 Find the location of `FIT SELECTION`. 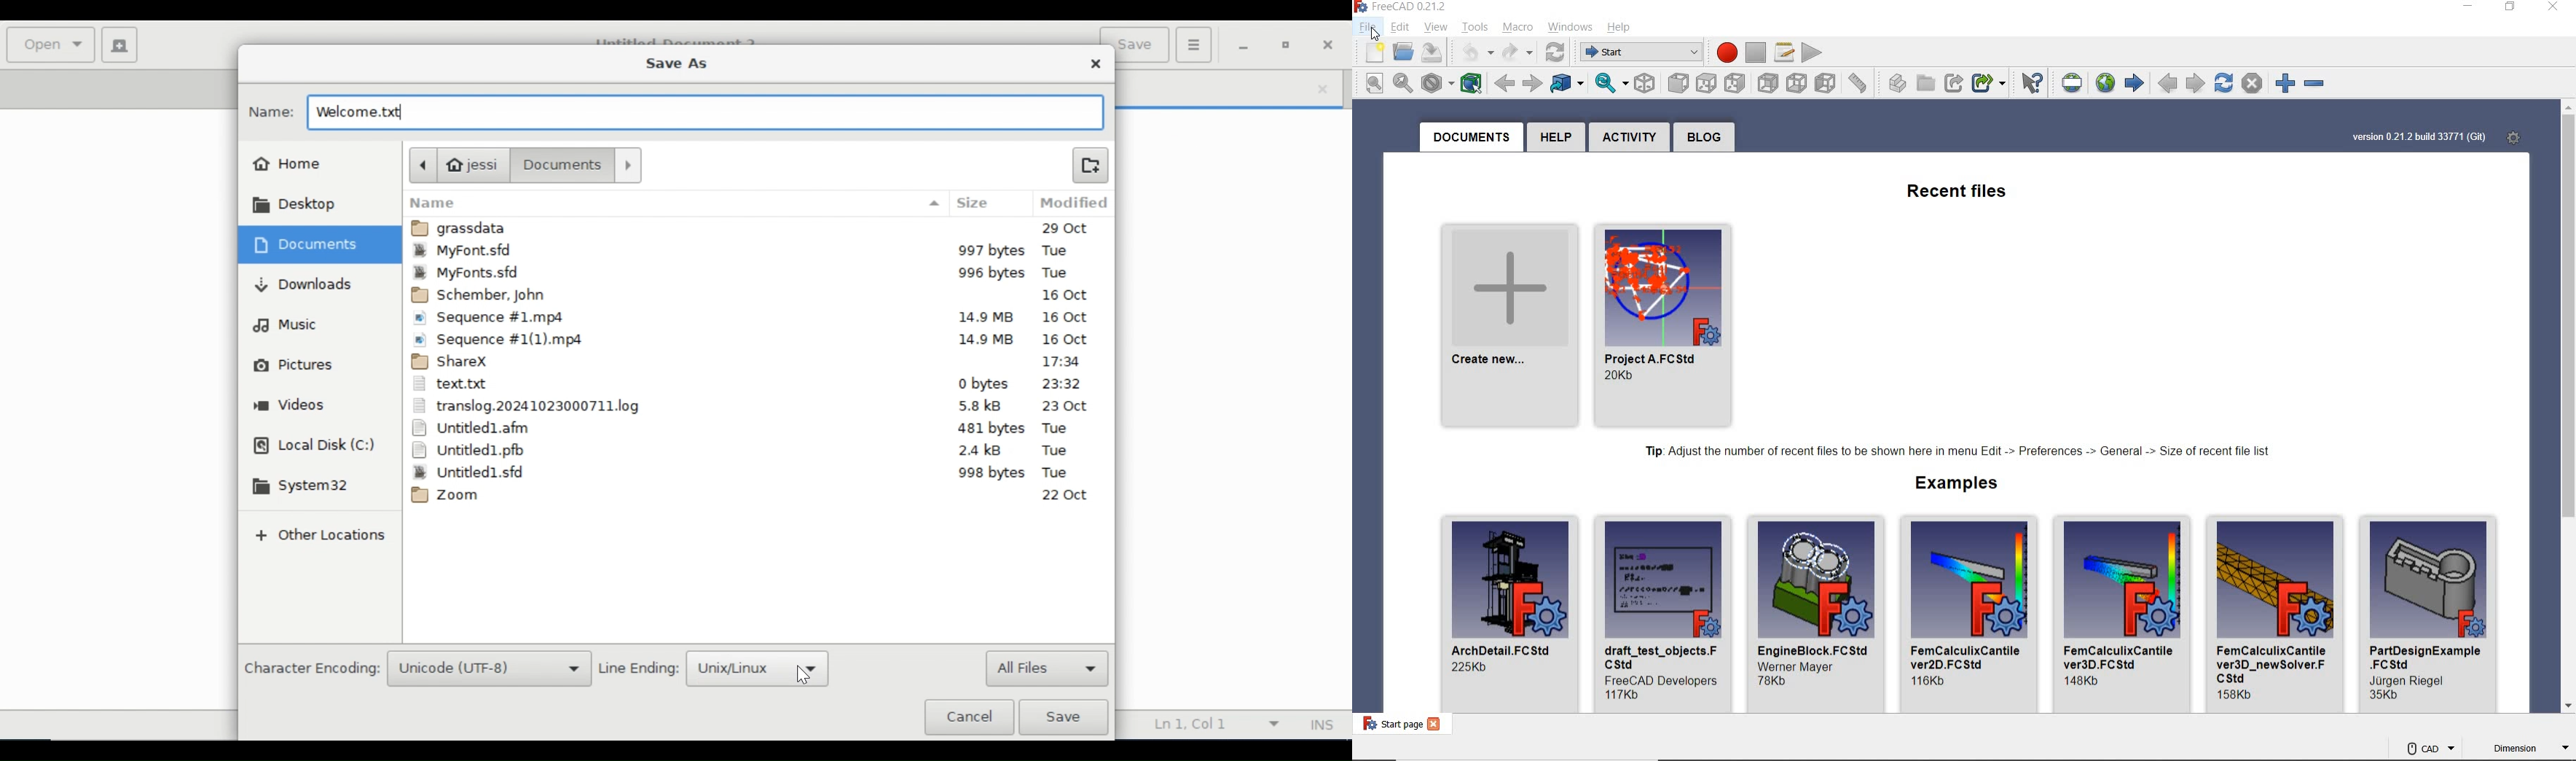

FIT SELECTION is located at coordinates (1403, 84).